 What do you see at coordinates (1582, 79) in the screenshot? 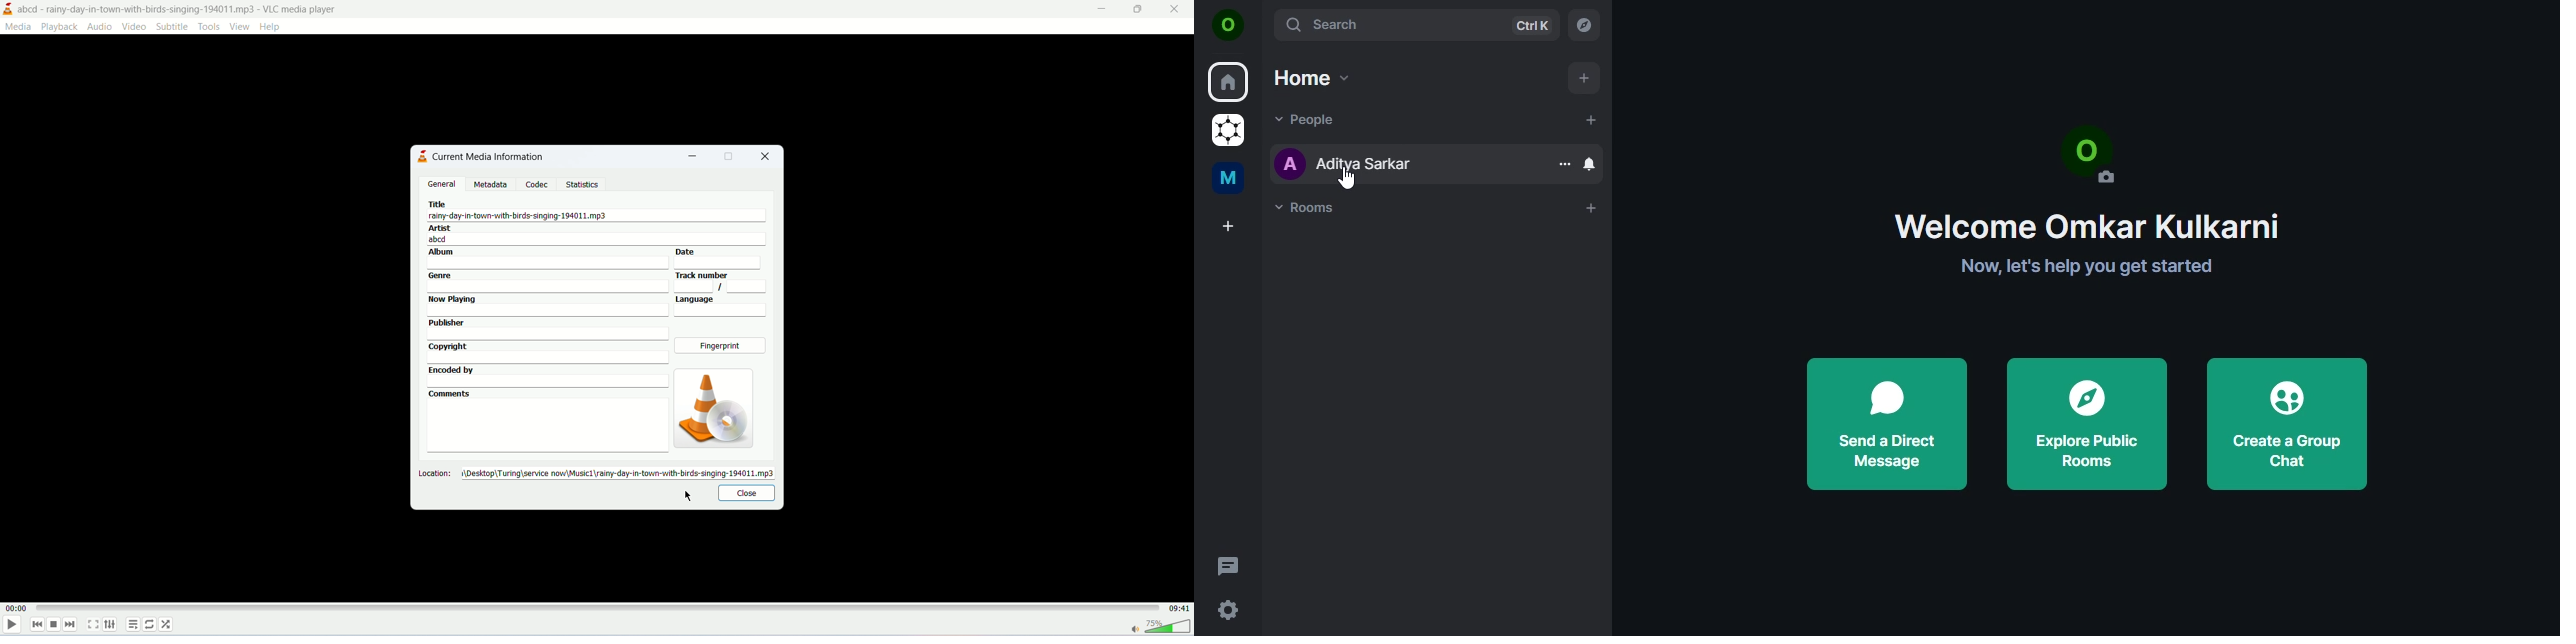
I see `add` at bounding box center [1582, 79].